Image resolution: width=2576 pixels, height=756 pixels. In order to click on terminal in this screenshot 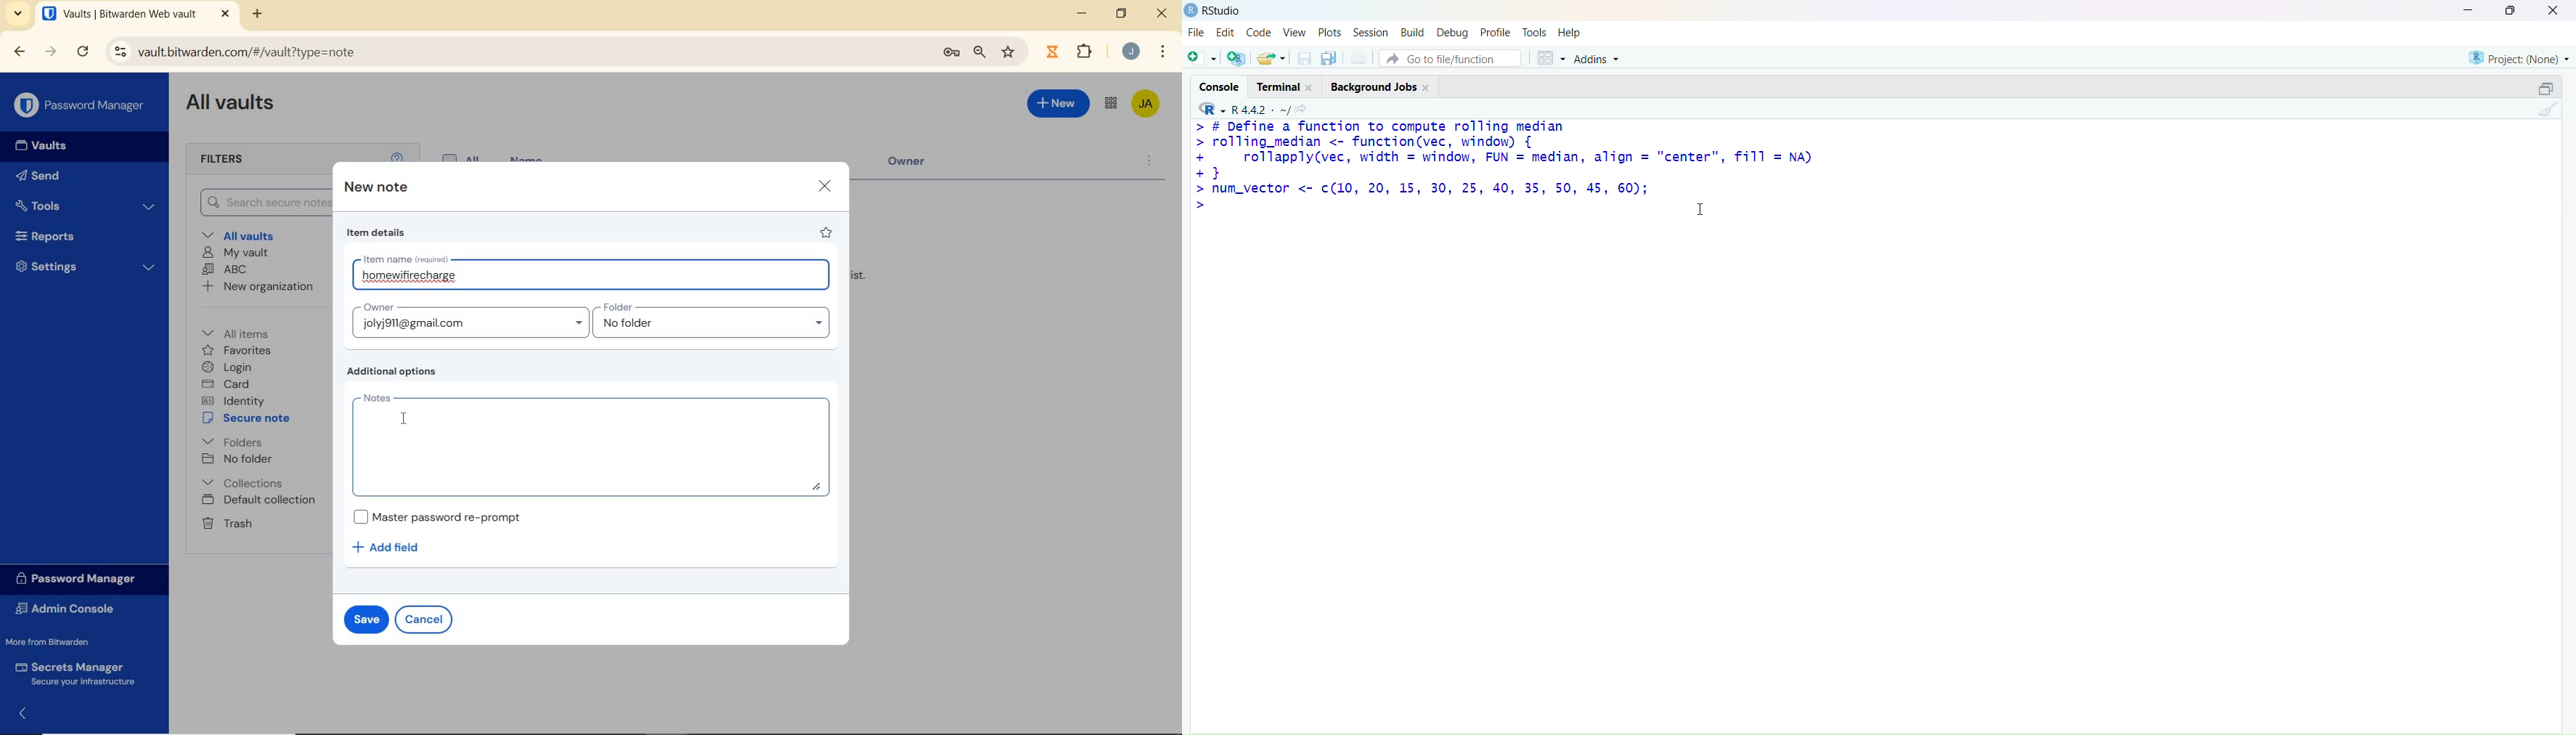, I will do `click(1278, 87)`.